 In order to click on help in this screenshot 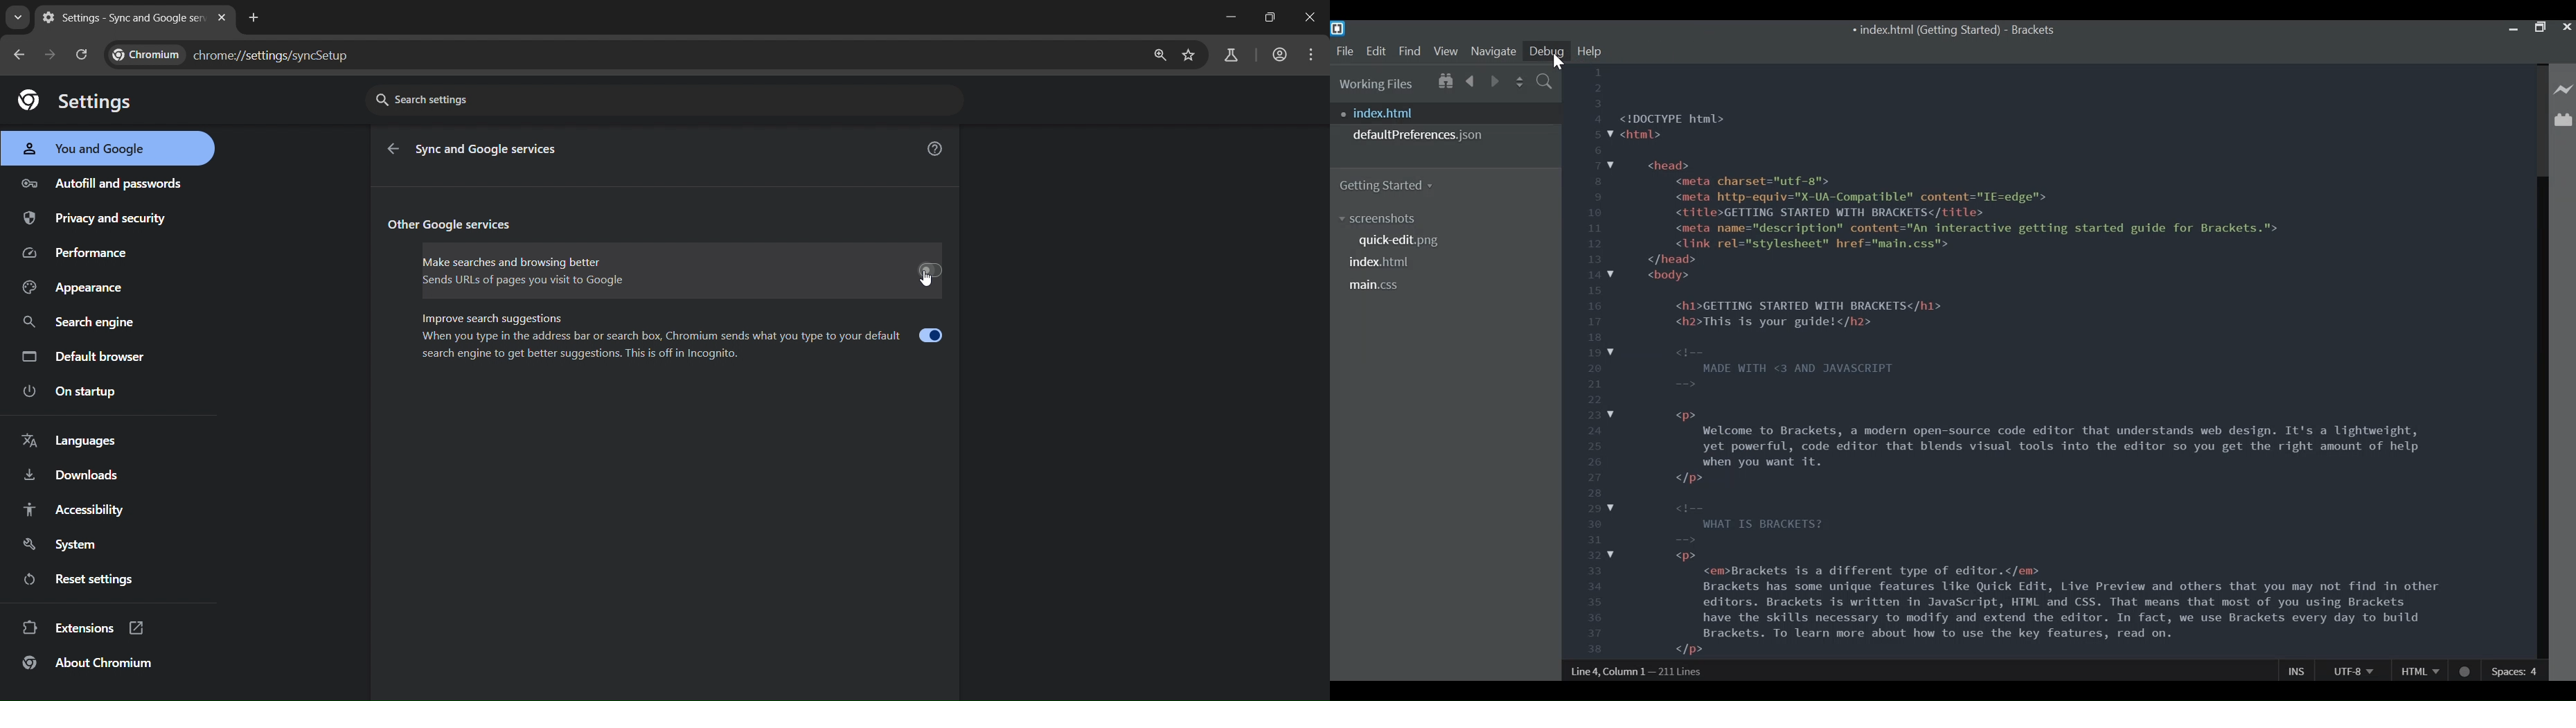, I will do `click(934, 150)`.